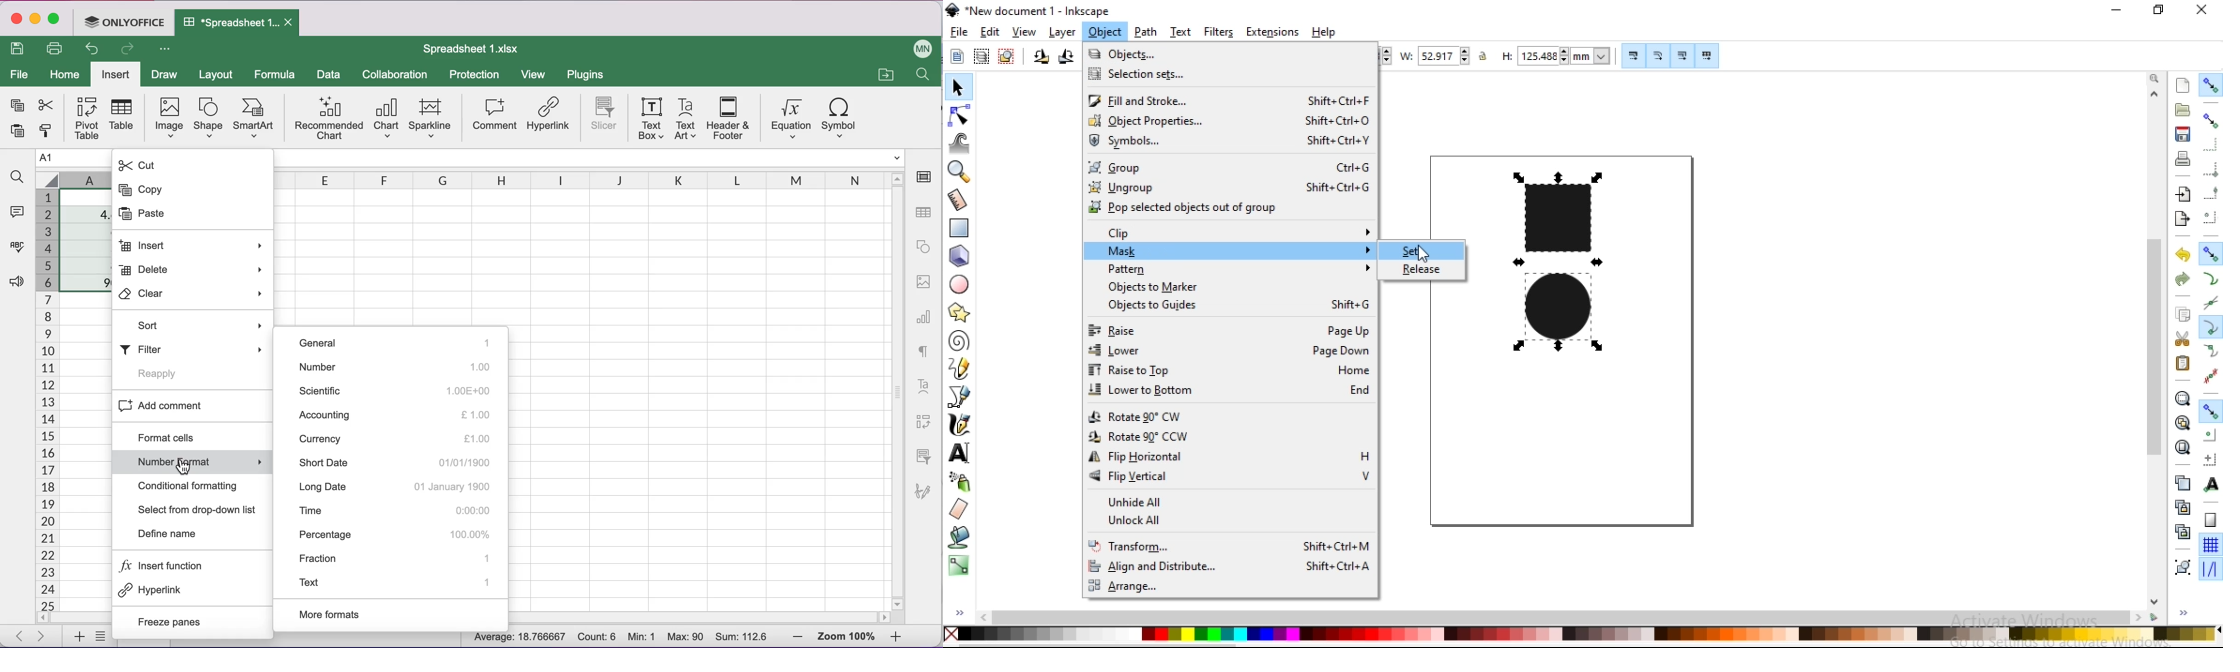  Describe the element at coordinates (187, 590) in the screenshot. I see `Hyperlink` at that location.